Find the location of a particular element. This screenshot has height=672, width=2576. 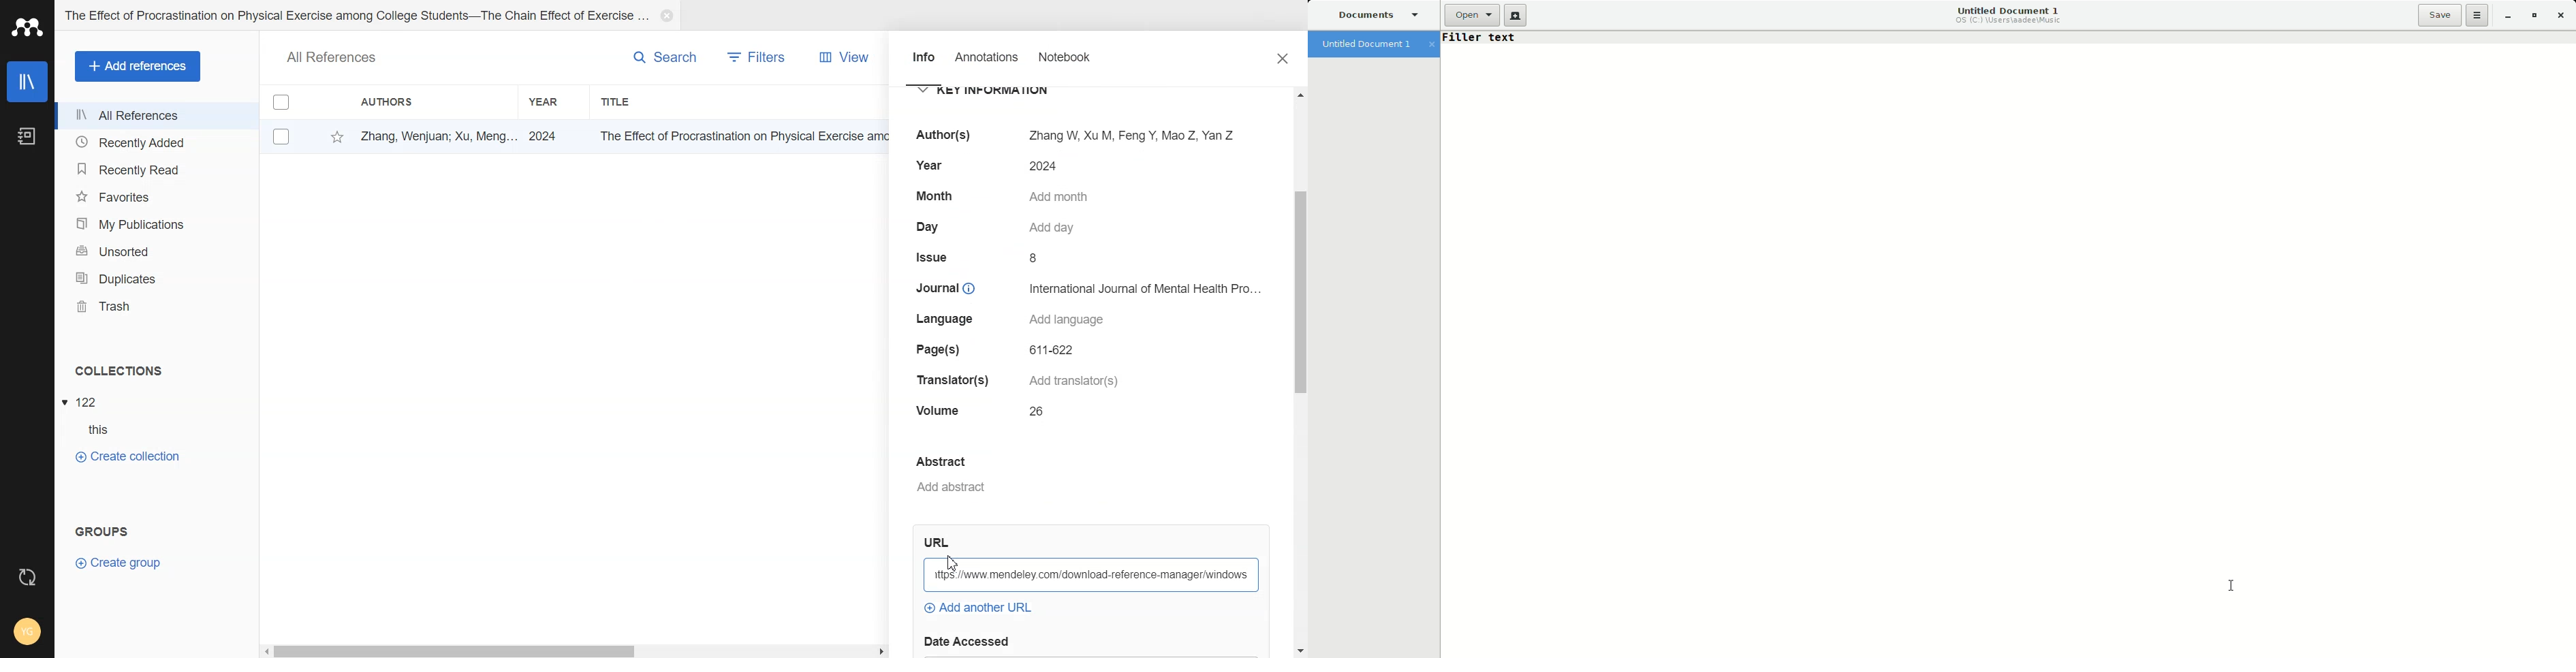

Close is located at coordinates (667, 16).